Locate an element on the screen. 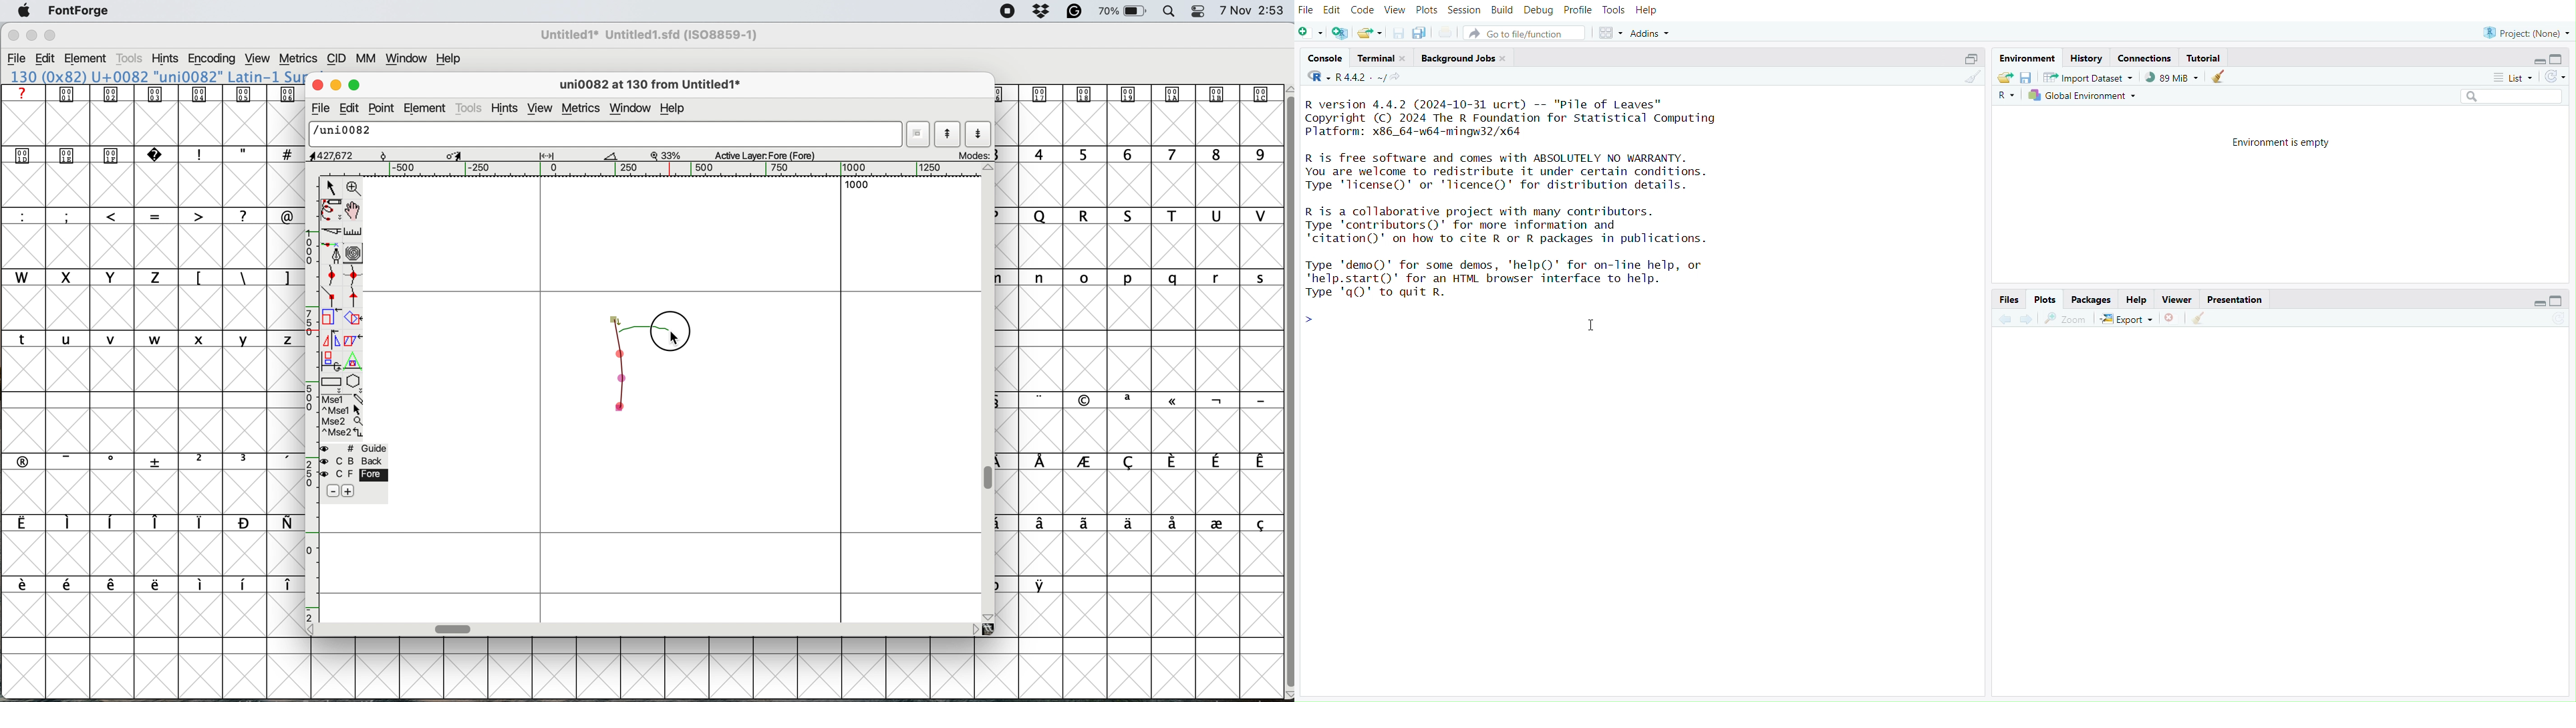  show next letter is located at coordinates (978, 136).